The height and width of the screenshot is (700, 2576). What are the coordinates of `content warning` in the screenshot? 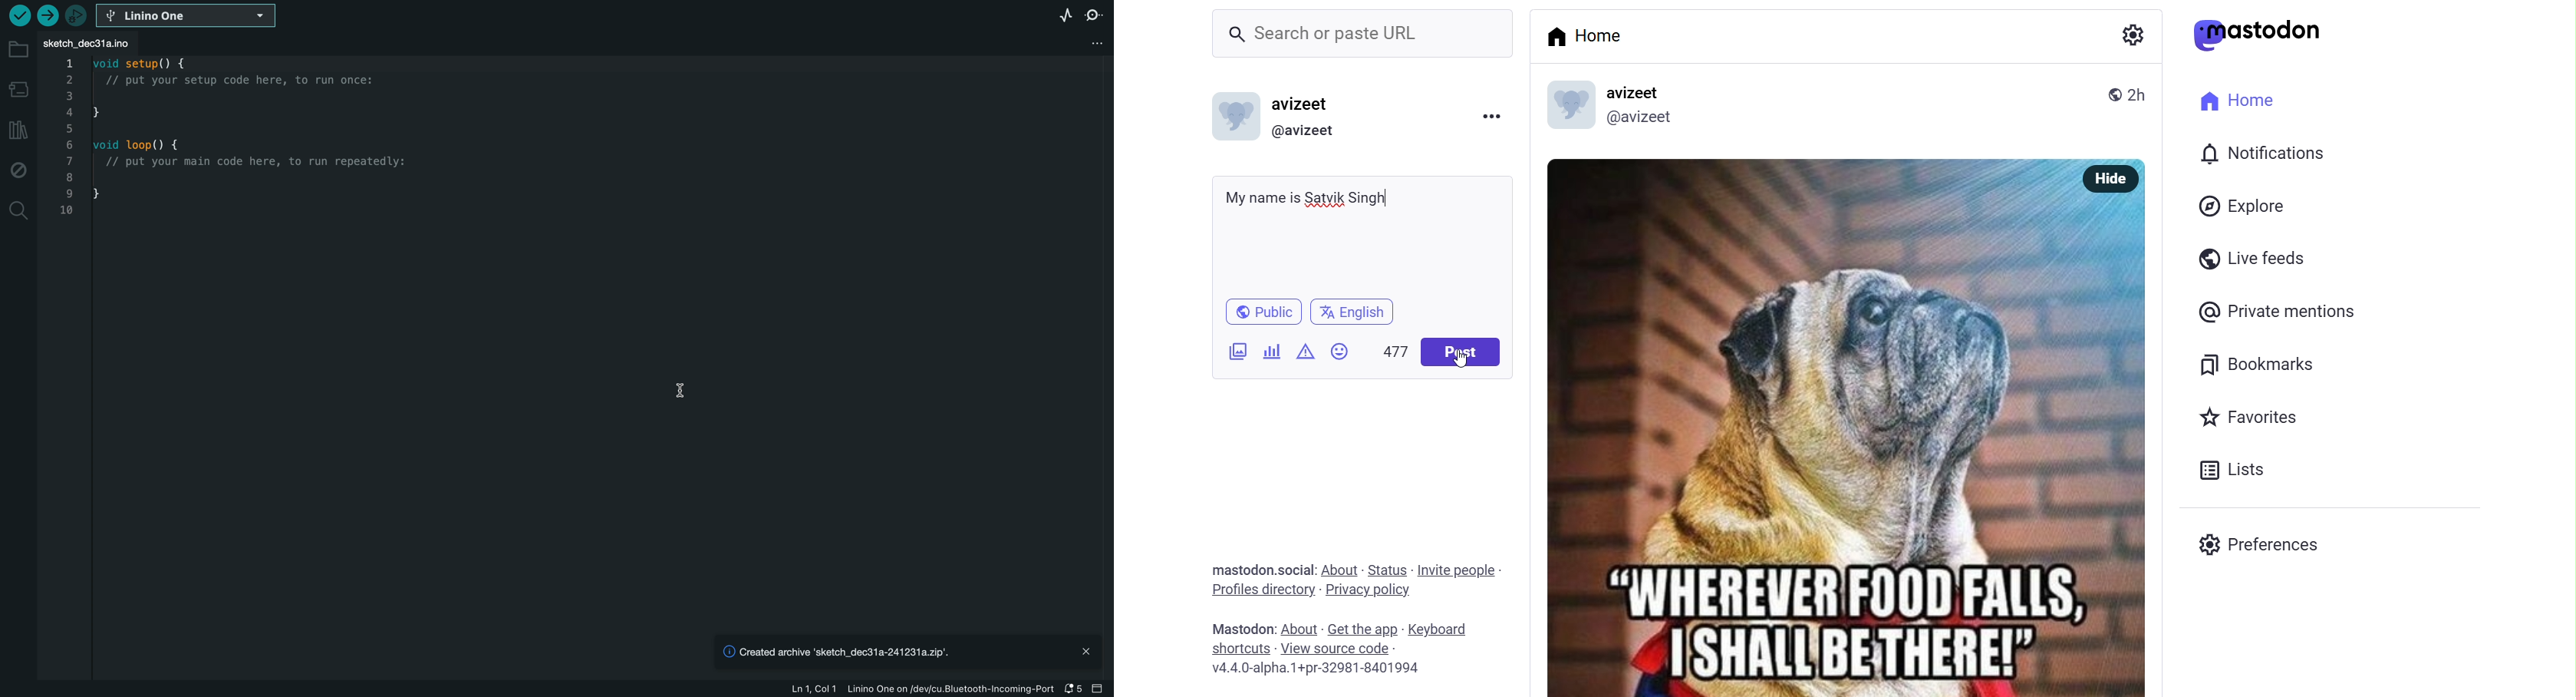 It's located at (1306, 352).